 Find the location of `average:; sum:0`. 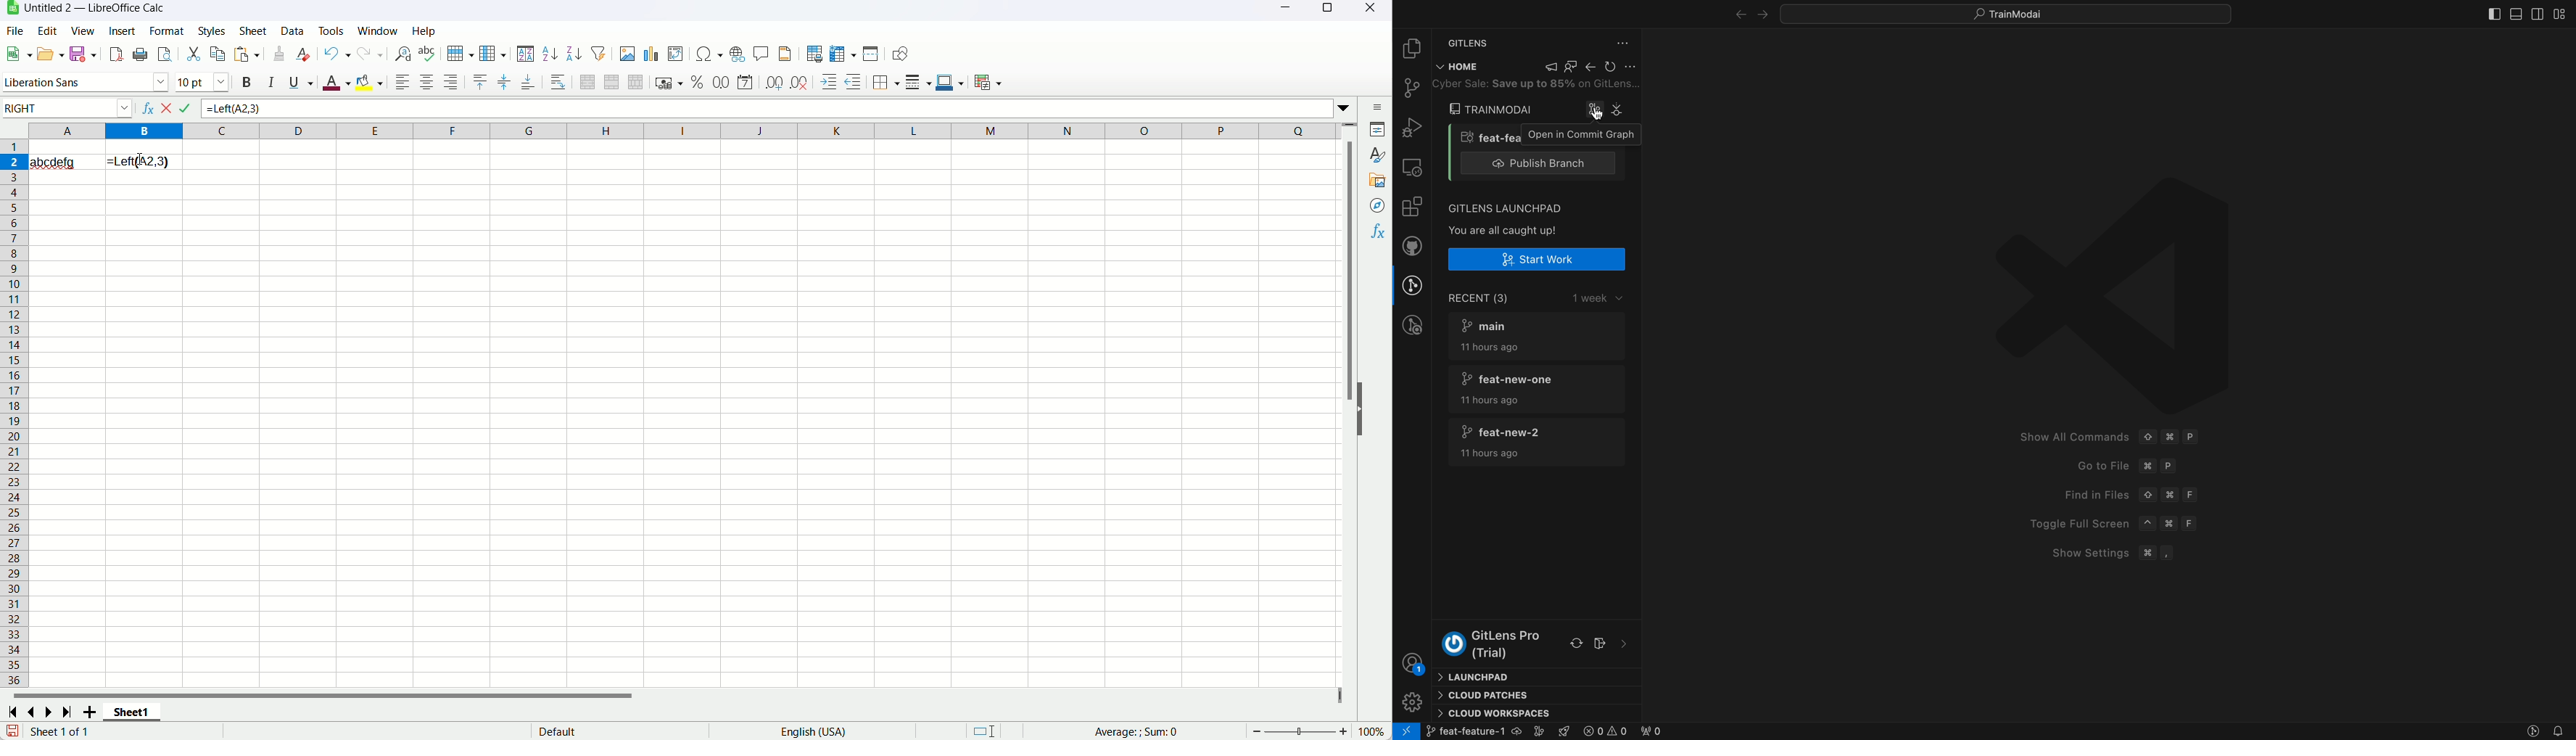

average:; sum:0 is located at coordinates (1139, 731).